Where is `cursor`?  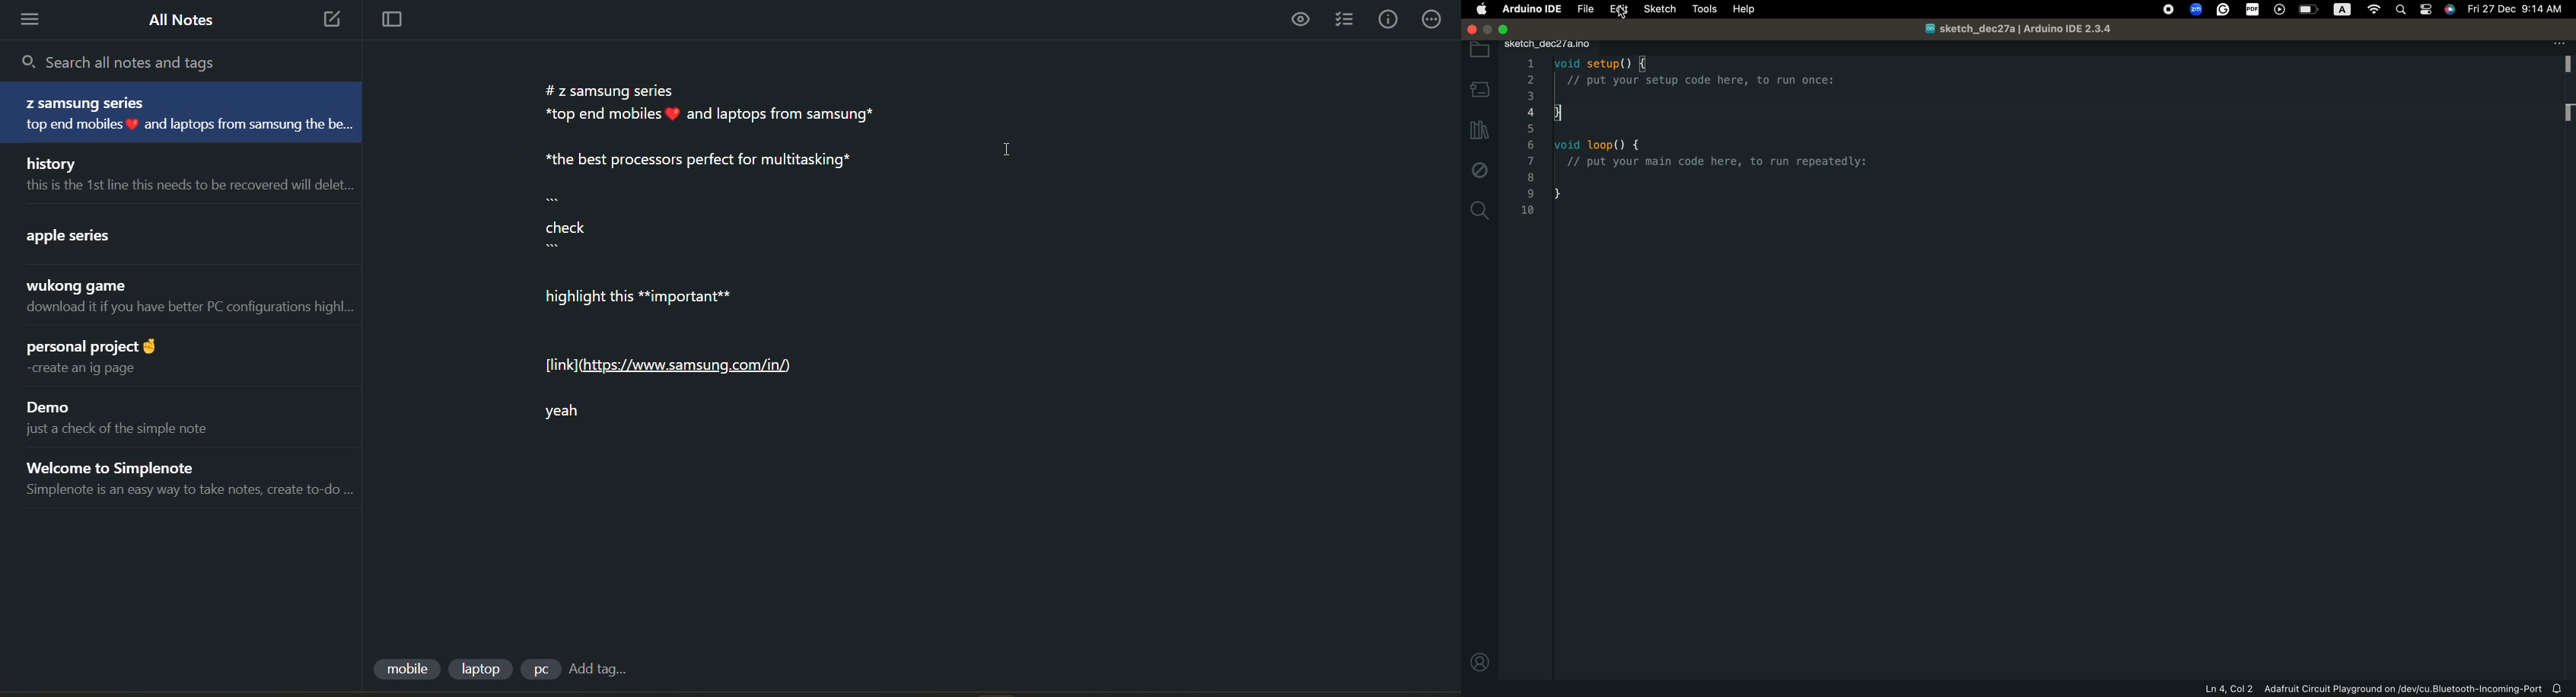
cursor is located at coordinates (1017, 151).